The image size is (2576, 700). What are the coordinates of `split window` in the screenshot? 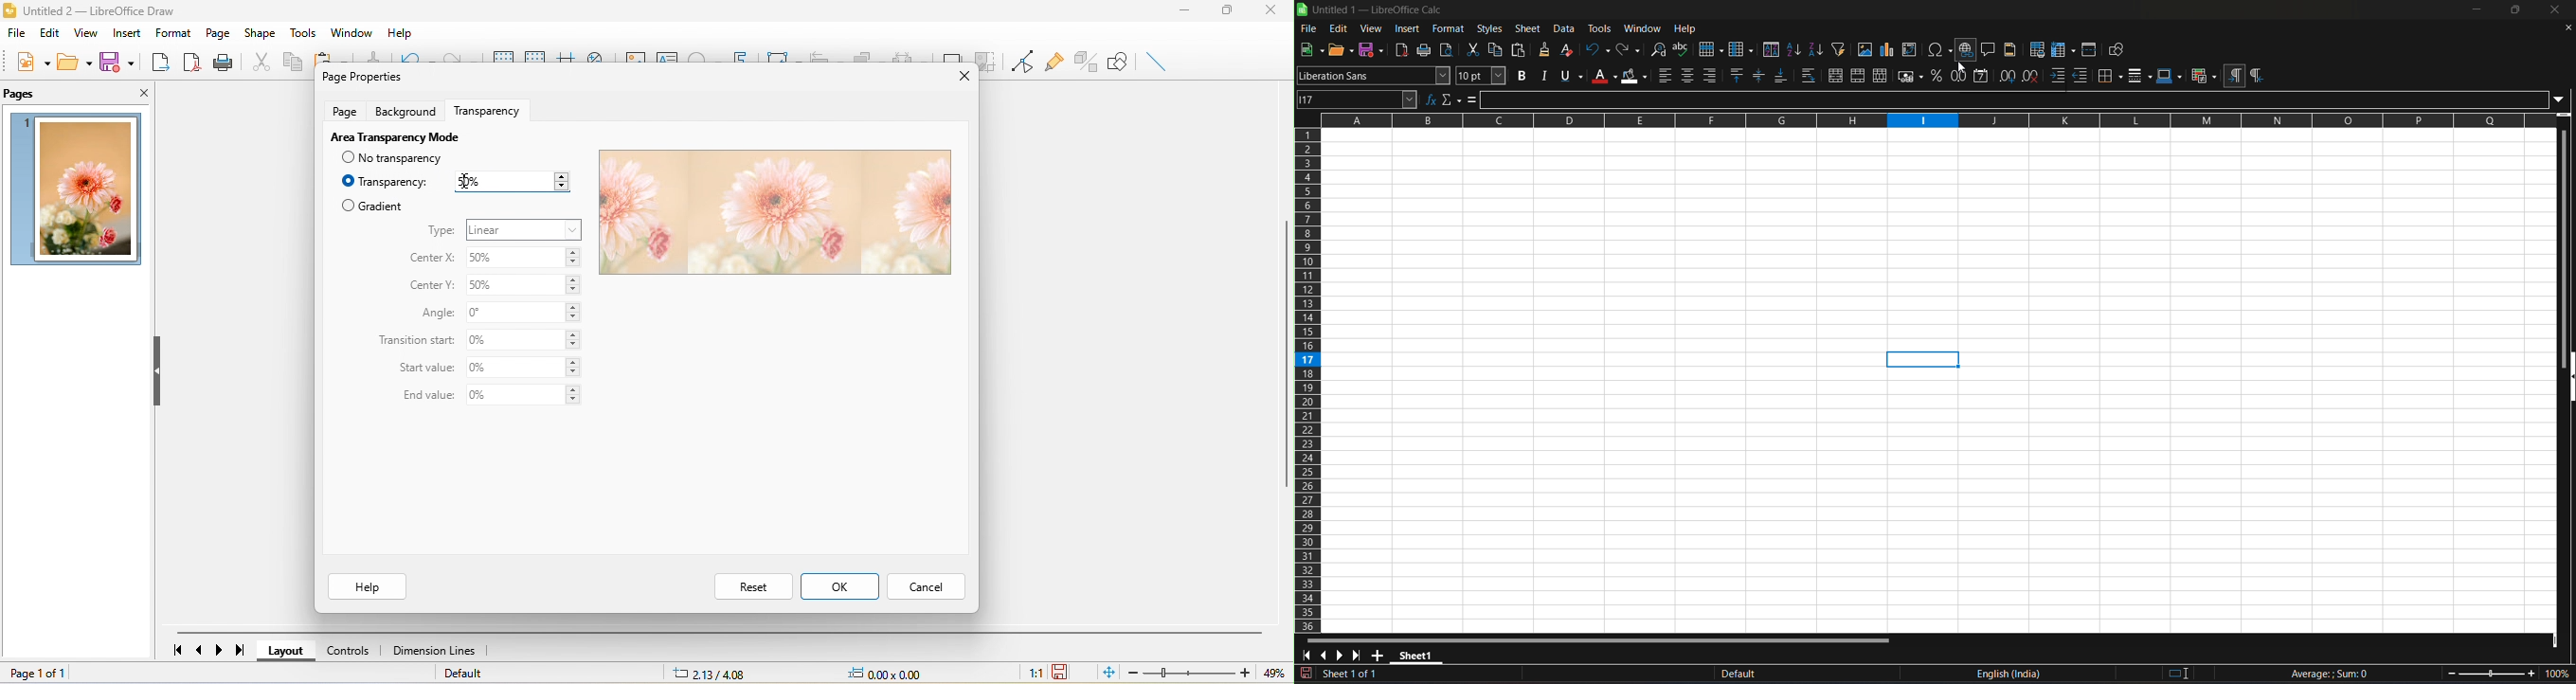 It's located at (2091, 49).